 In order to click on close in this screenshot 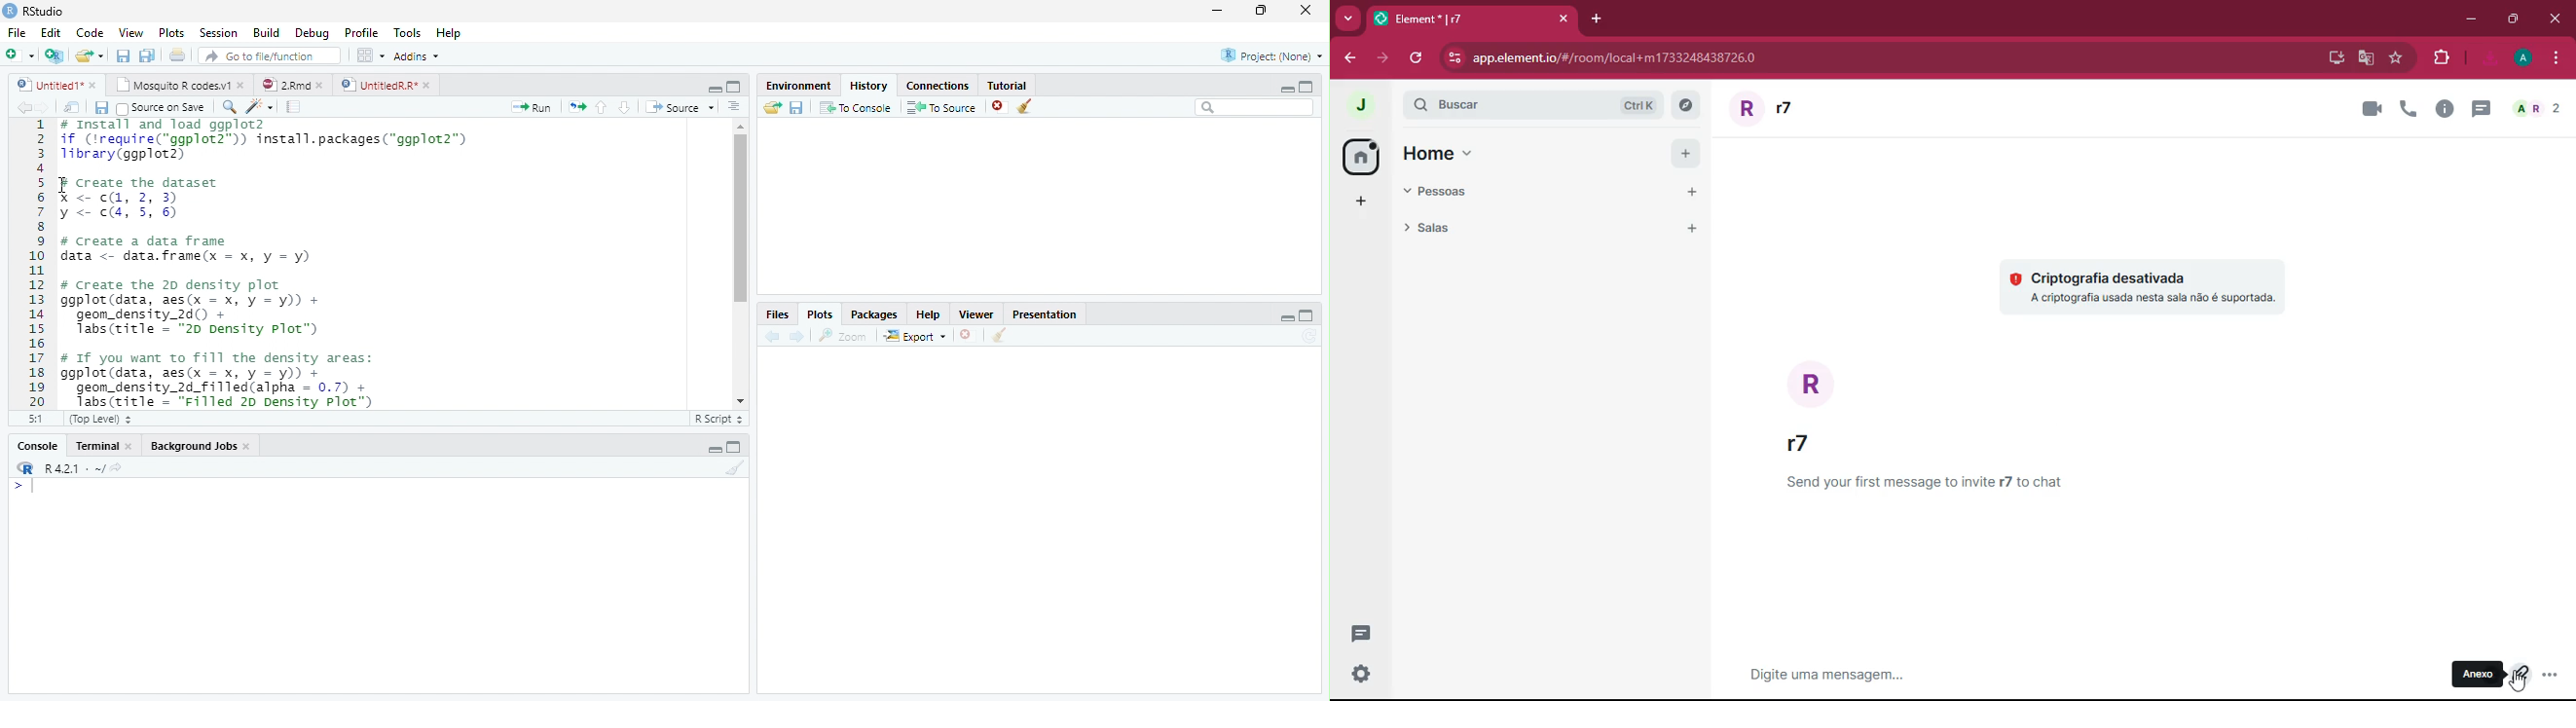, I will do `click(132, 446)`.